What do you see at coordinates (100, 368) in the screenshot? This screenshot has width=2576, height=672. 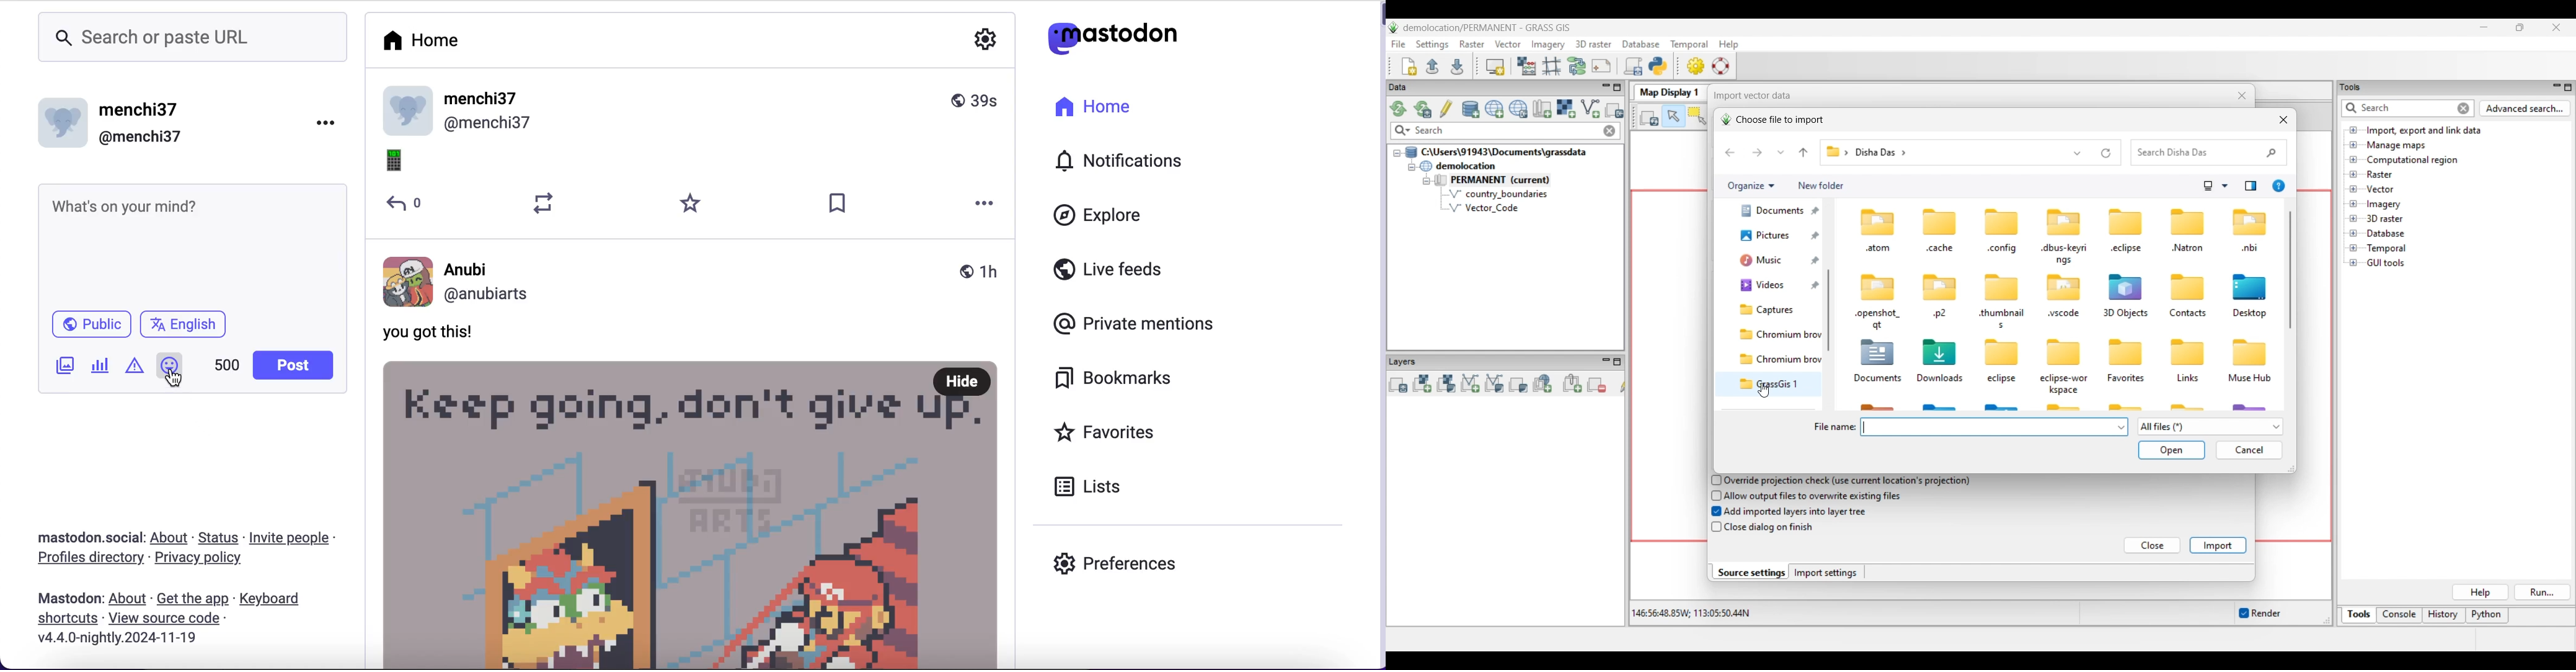 I see `add poll` at bounding box center [100, 368].